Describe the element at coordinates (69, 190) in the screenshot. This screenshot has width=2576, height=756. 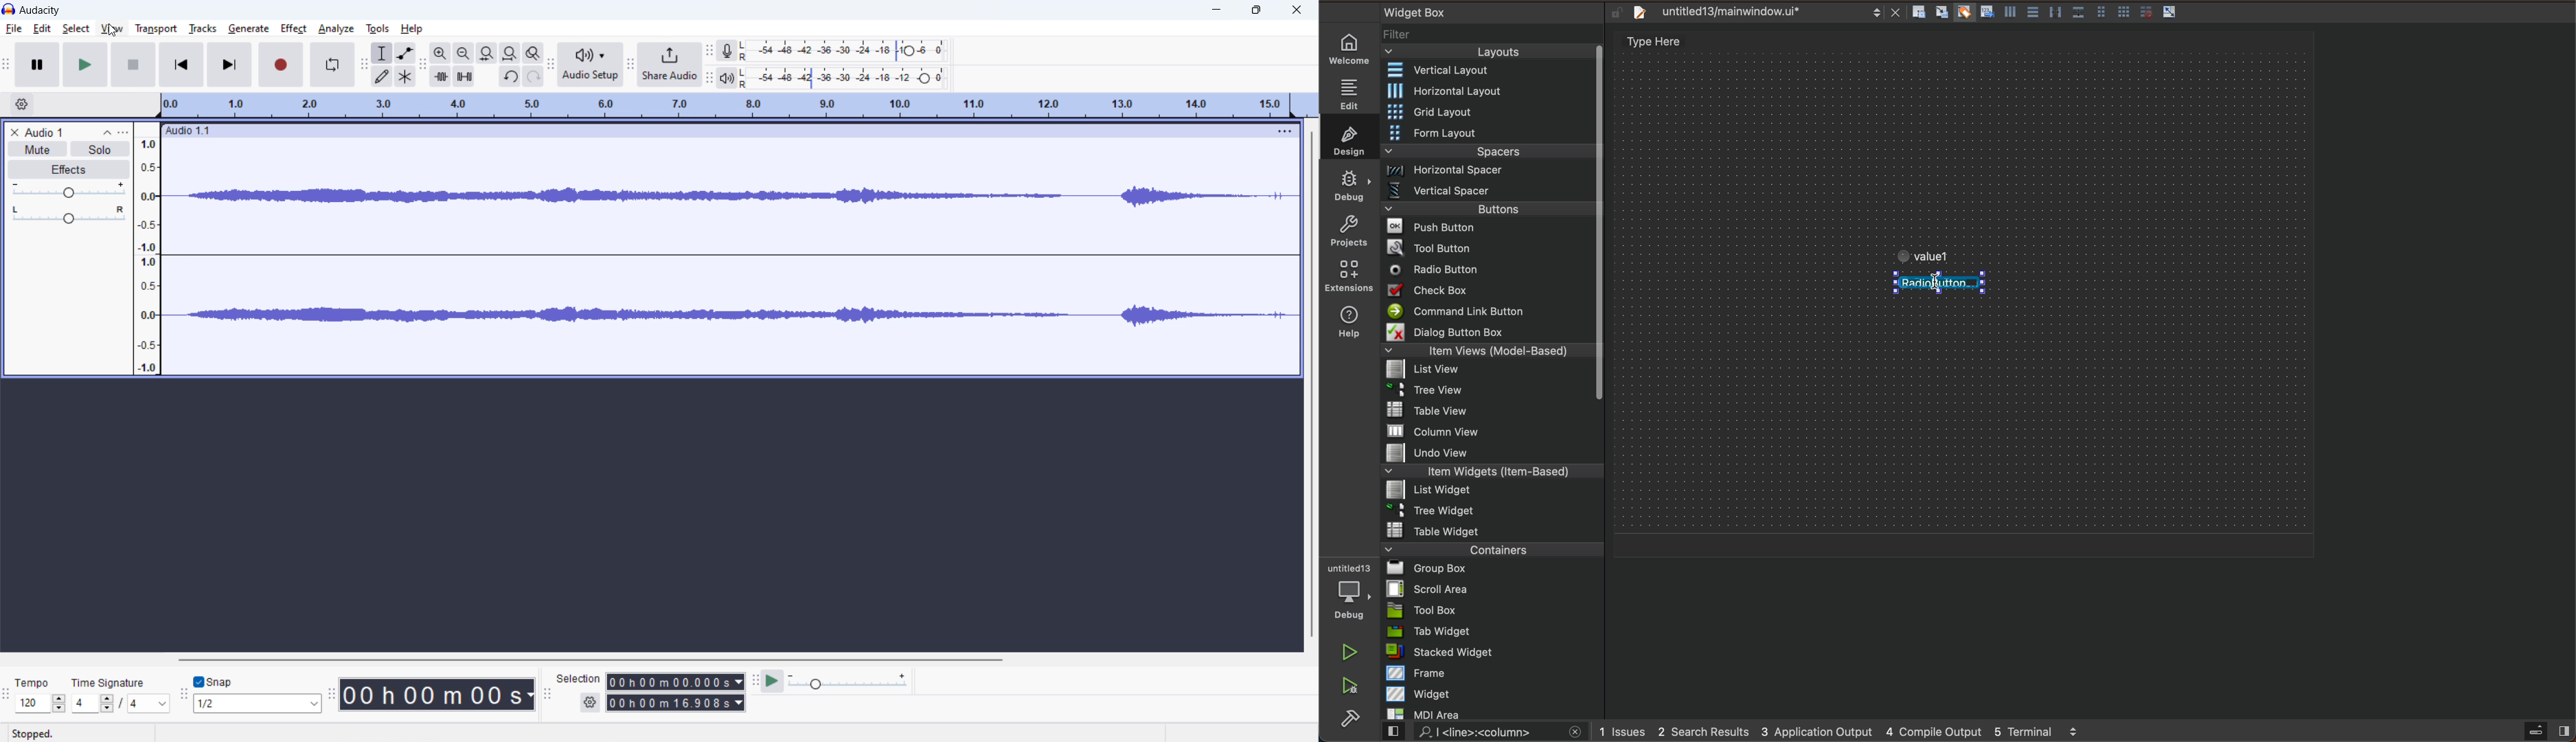
I see `volume` at that location.